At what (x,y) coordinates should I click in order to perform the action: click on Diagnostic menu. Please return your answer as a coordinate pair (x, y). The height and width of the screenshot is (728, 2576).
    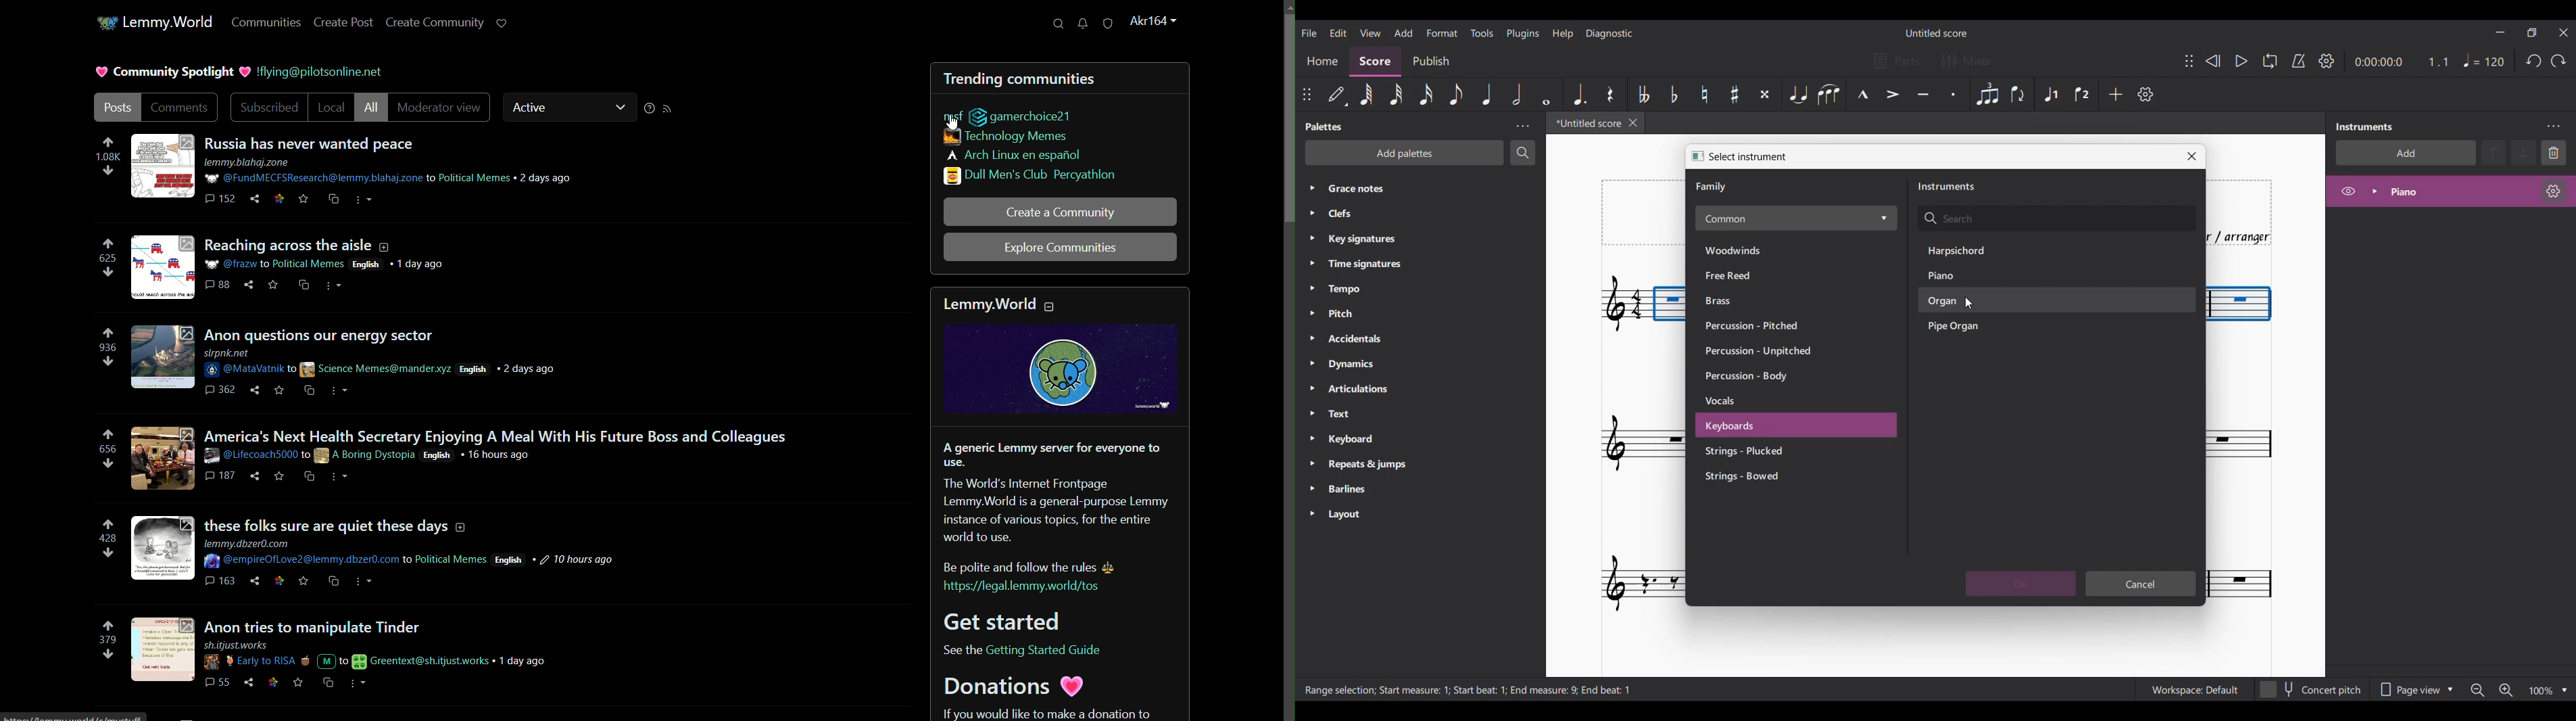
    Looking at the image, I should click on (1610, 33).